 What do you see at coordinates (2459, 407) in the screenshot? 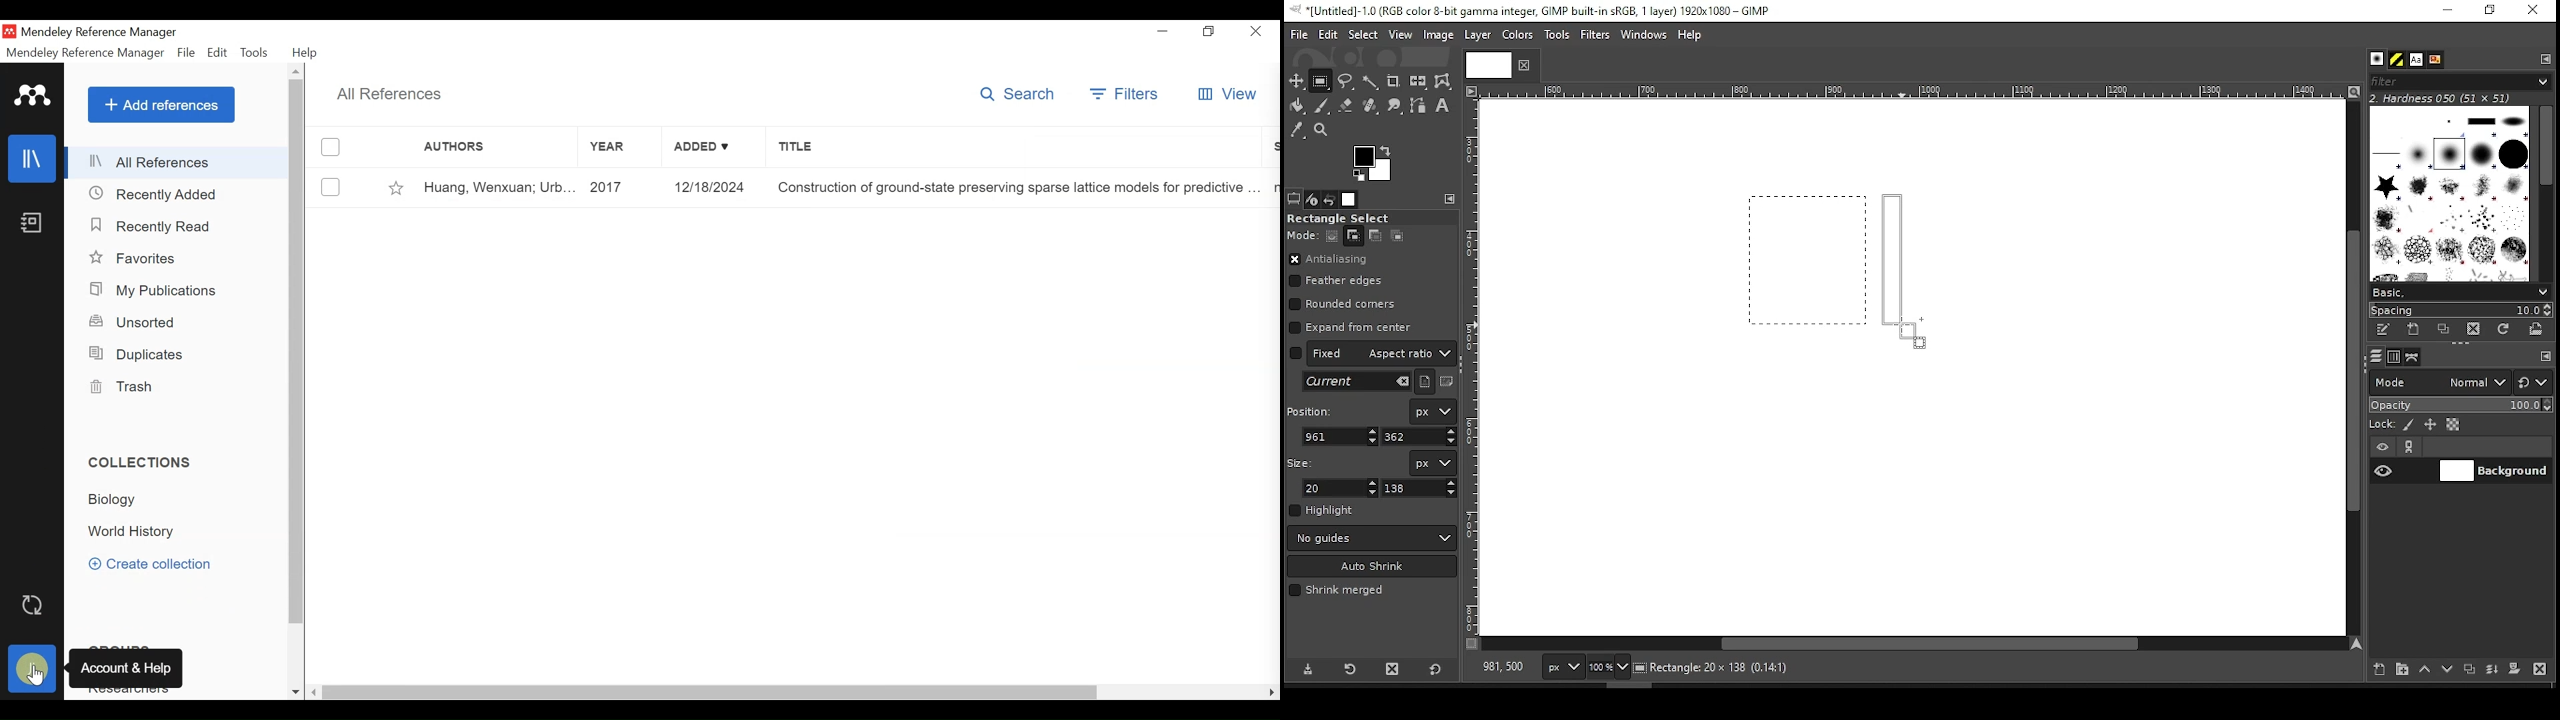
I see `opacity` at bounding box center [2459, 407].